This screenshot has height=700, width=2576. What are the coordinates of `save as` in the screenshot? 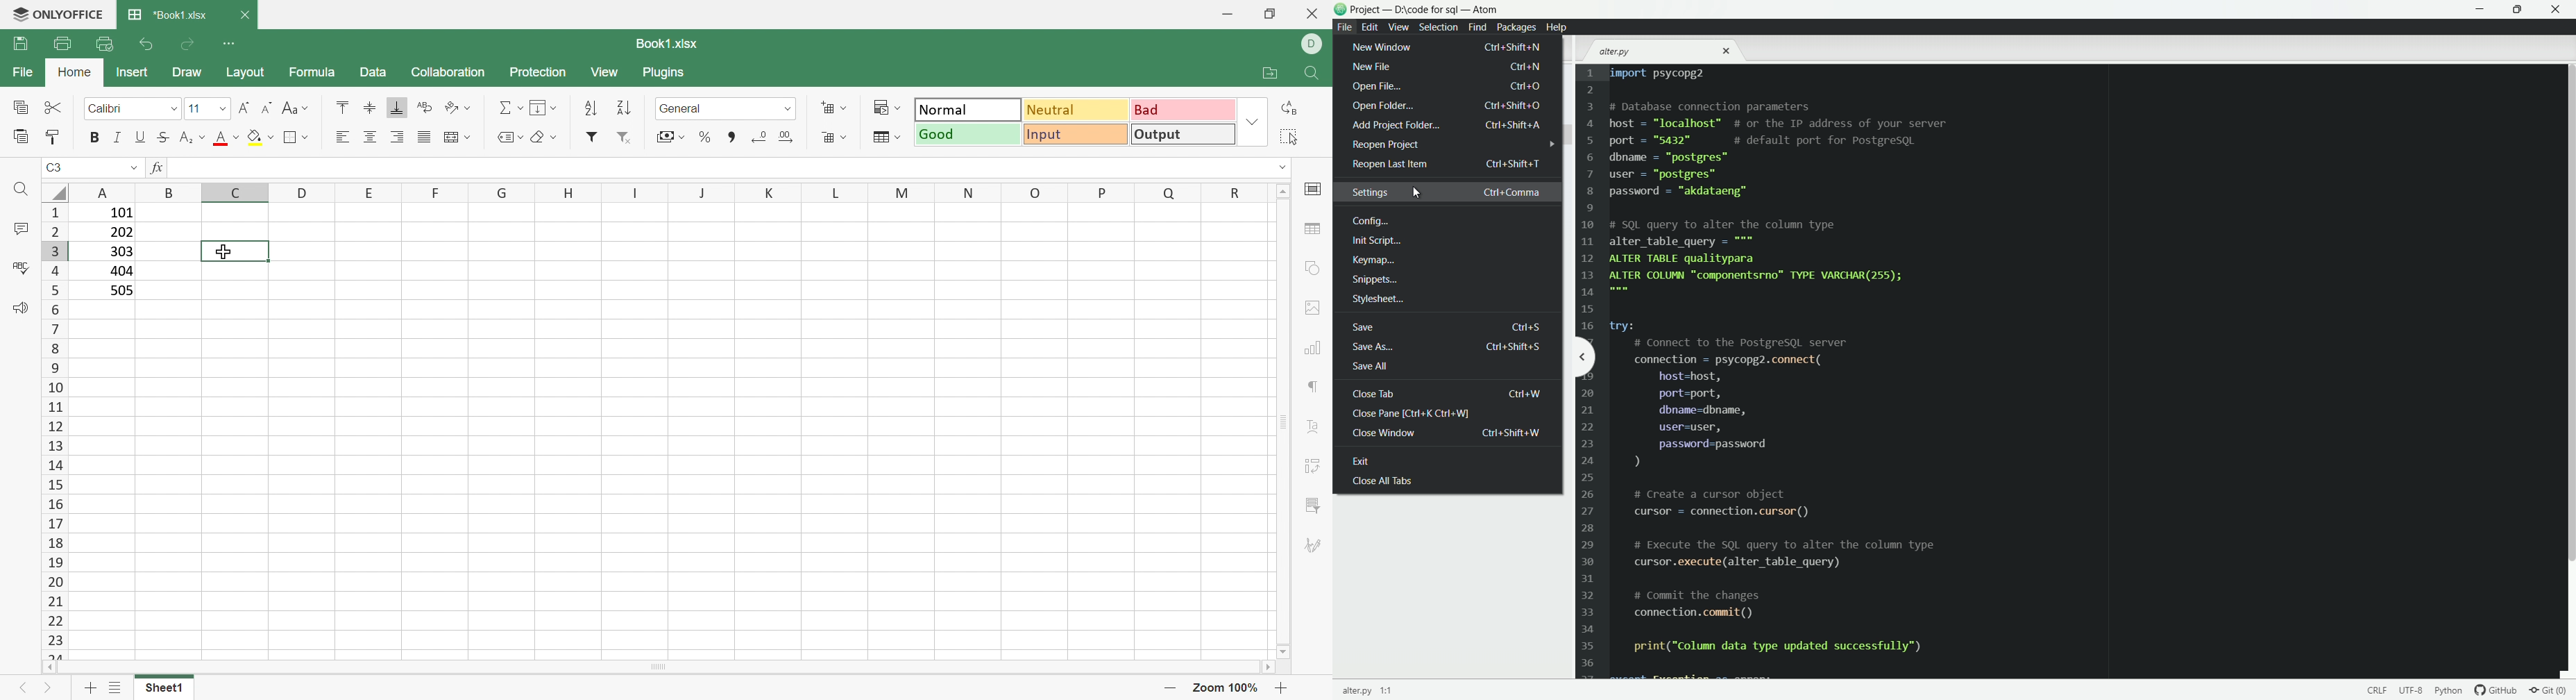 It's located at (1444, 347).